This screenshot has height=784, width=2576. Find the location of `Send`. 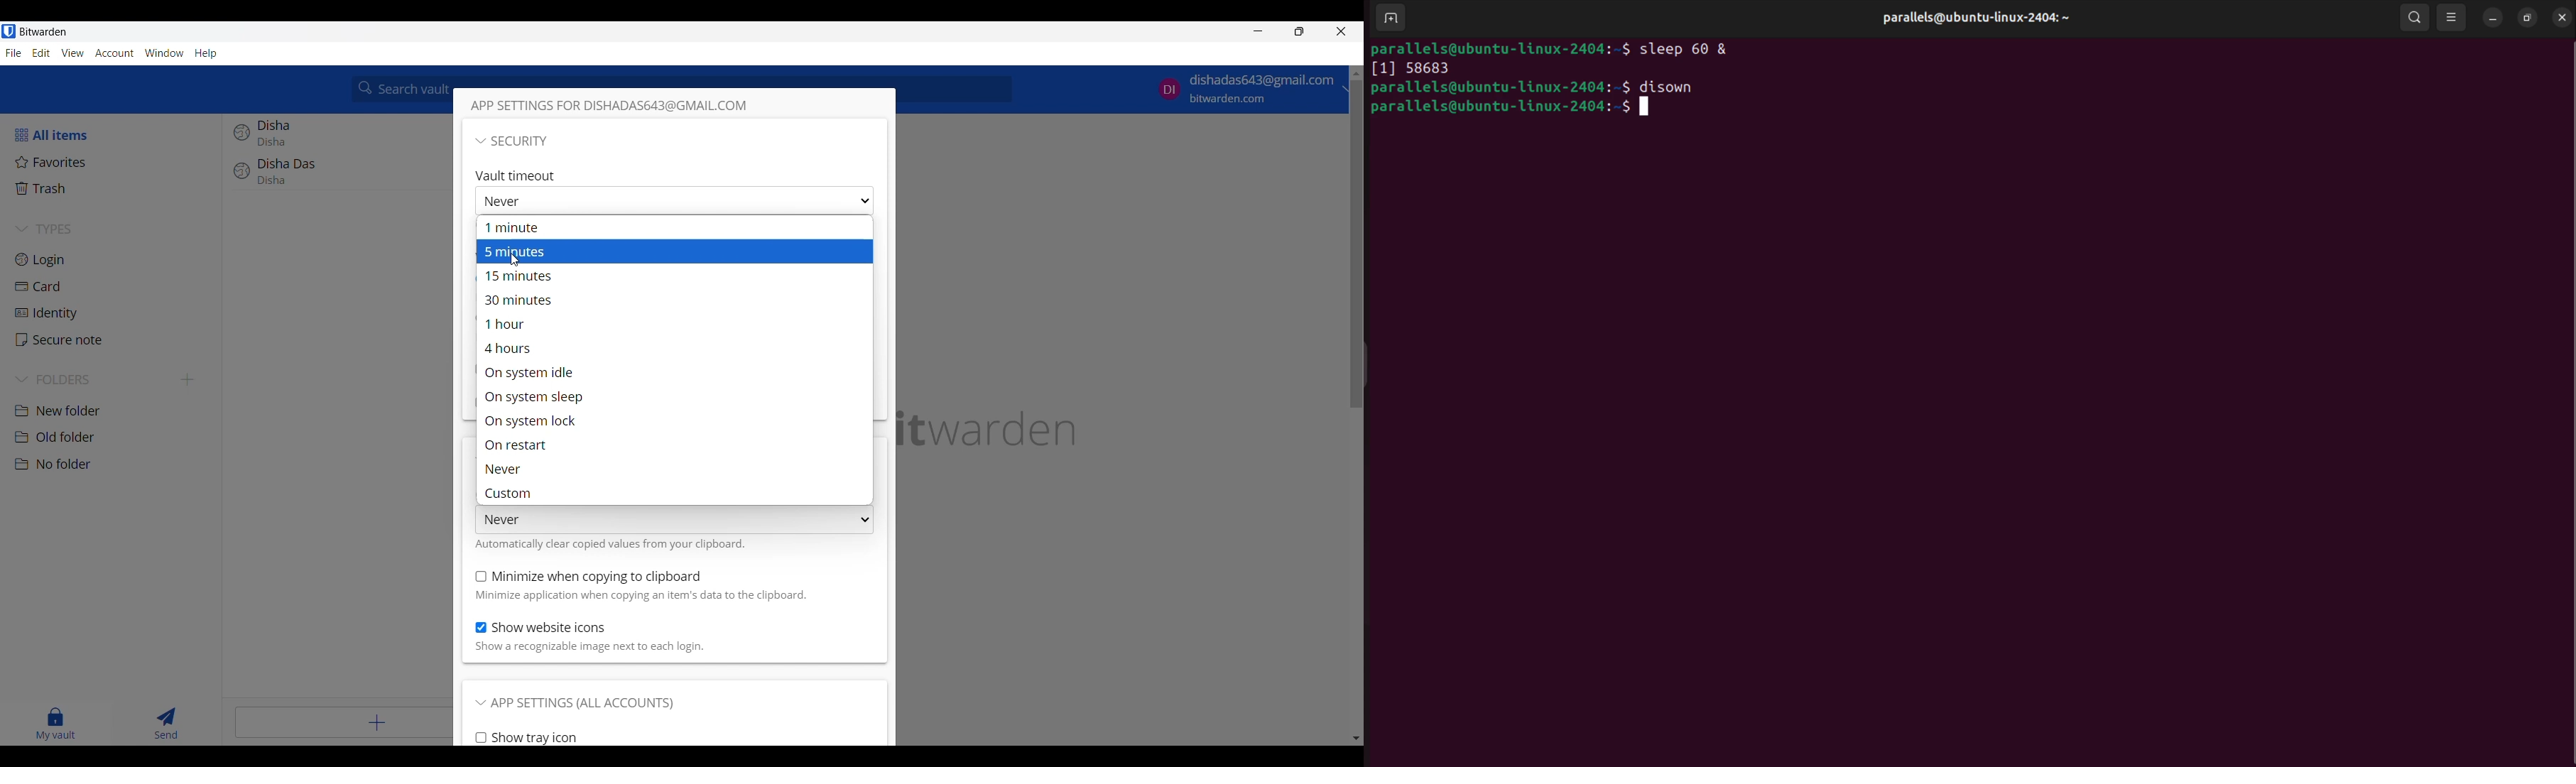

Send is located at coordinates (167, 724).